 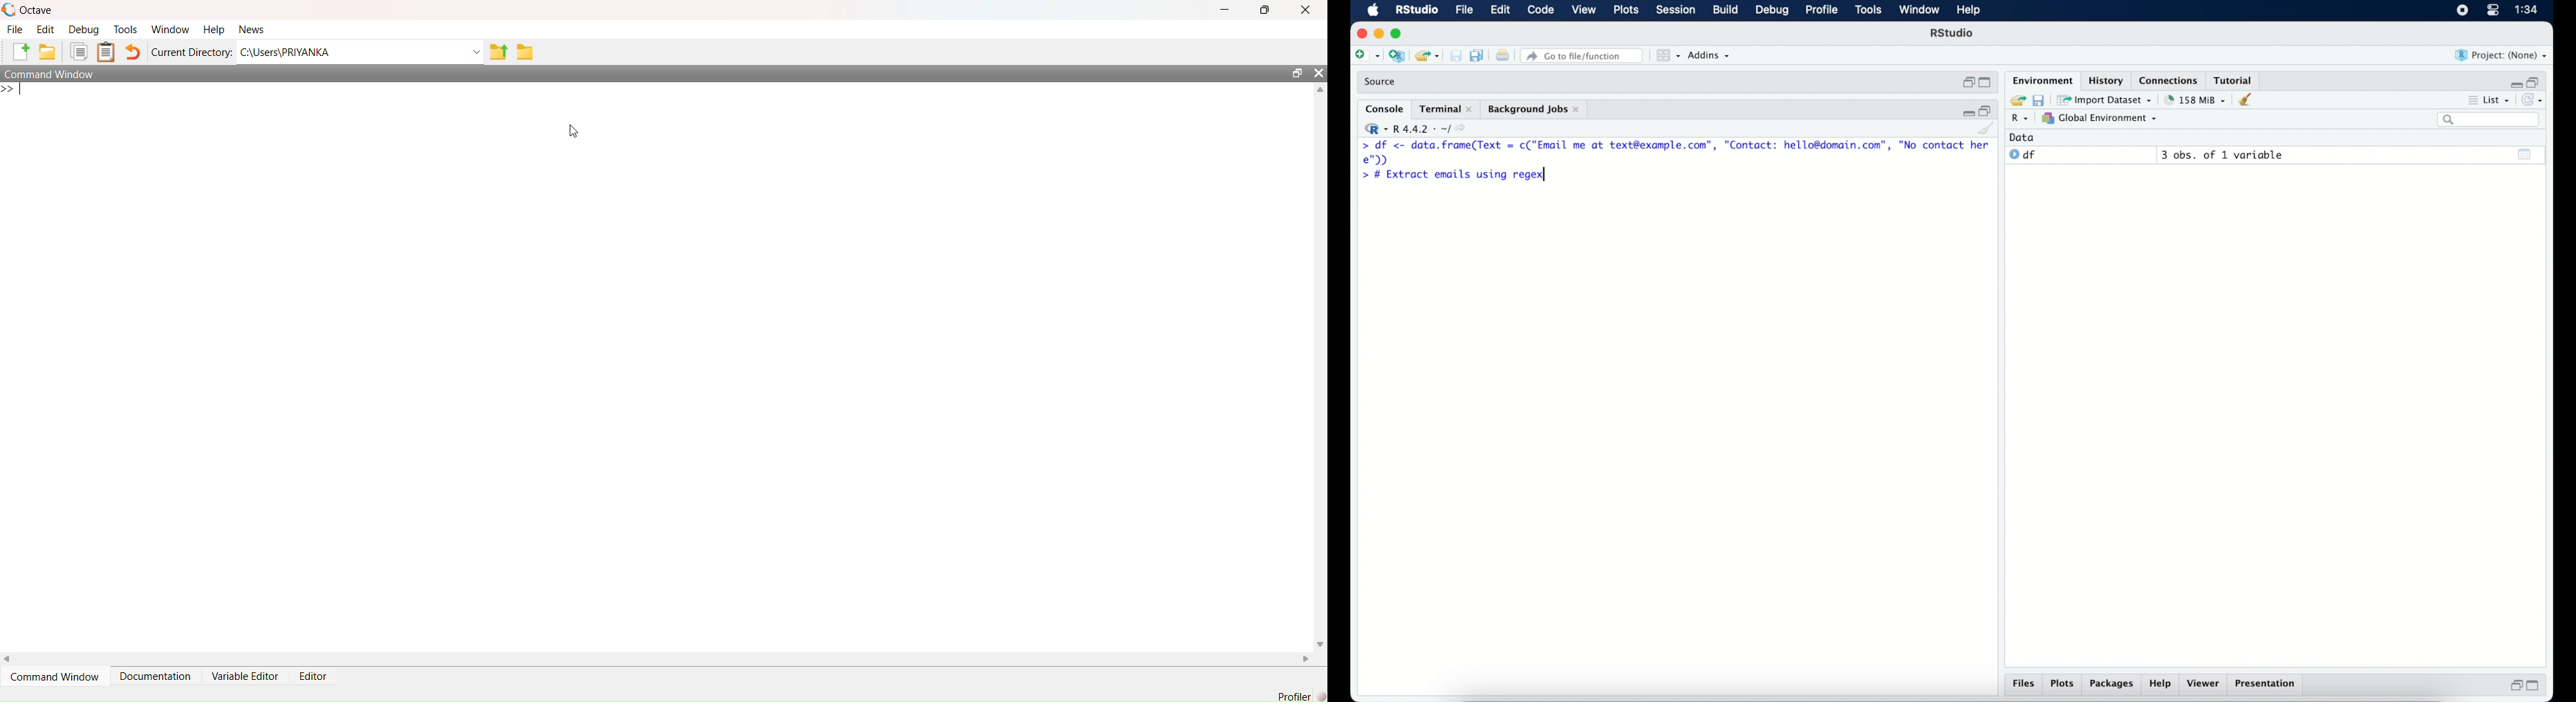 What do you see at coordinates (1359, 32) in the screenshot?
I see `close` at bounding box center [1359, 32].